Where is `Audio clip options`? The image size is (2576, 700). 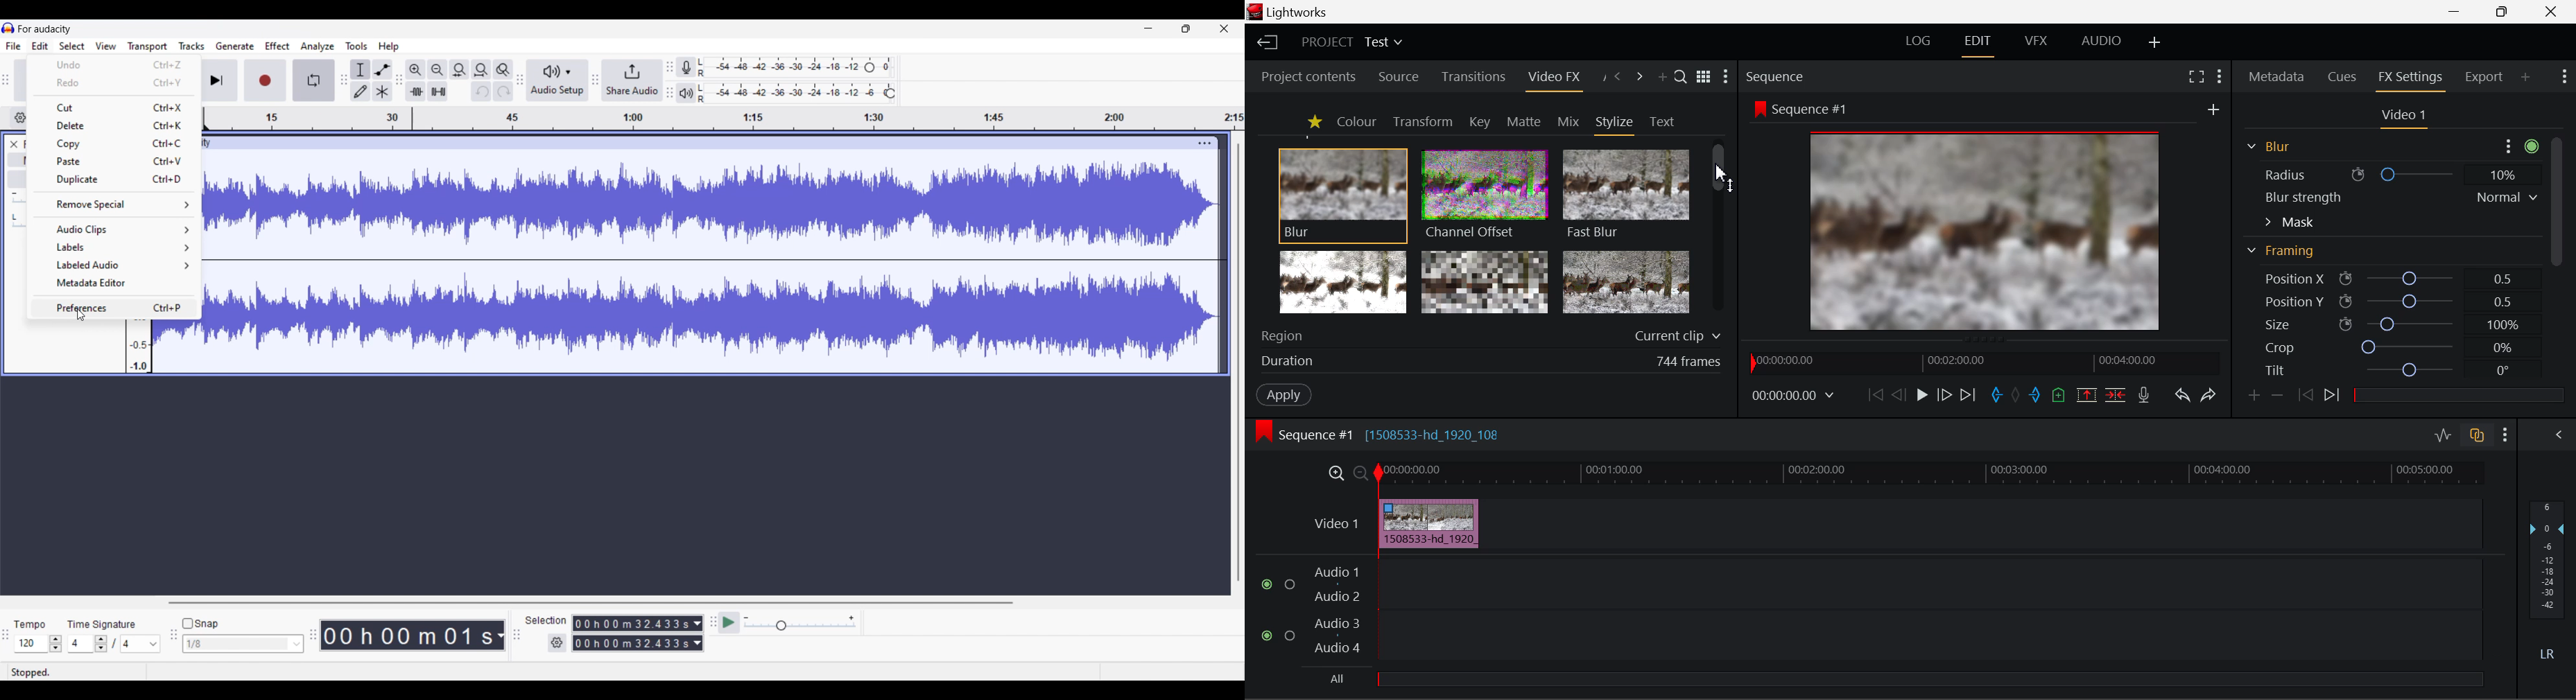 Audio clip options is located at coordinates (115, 229).